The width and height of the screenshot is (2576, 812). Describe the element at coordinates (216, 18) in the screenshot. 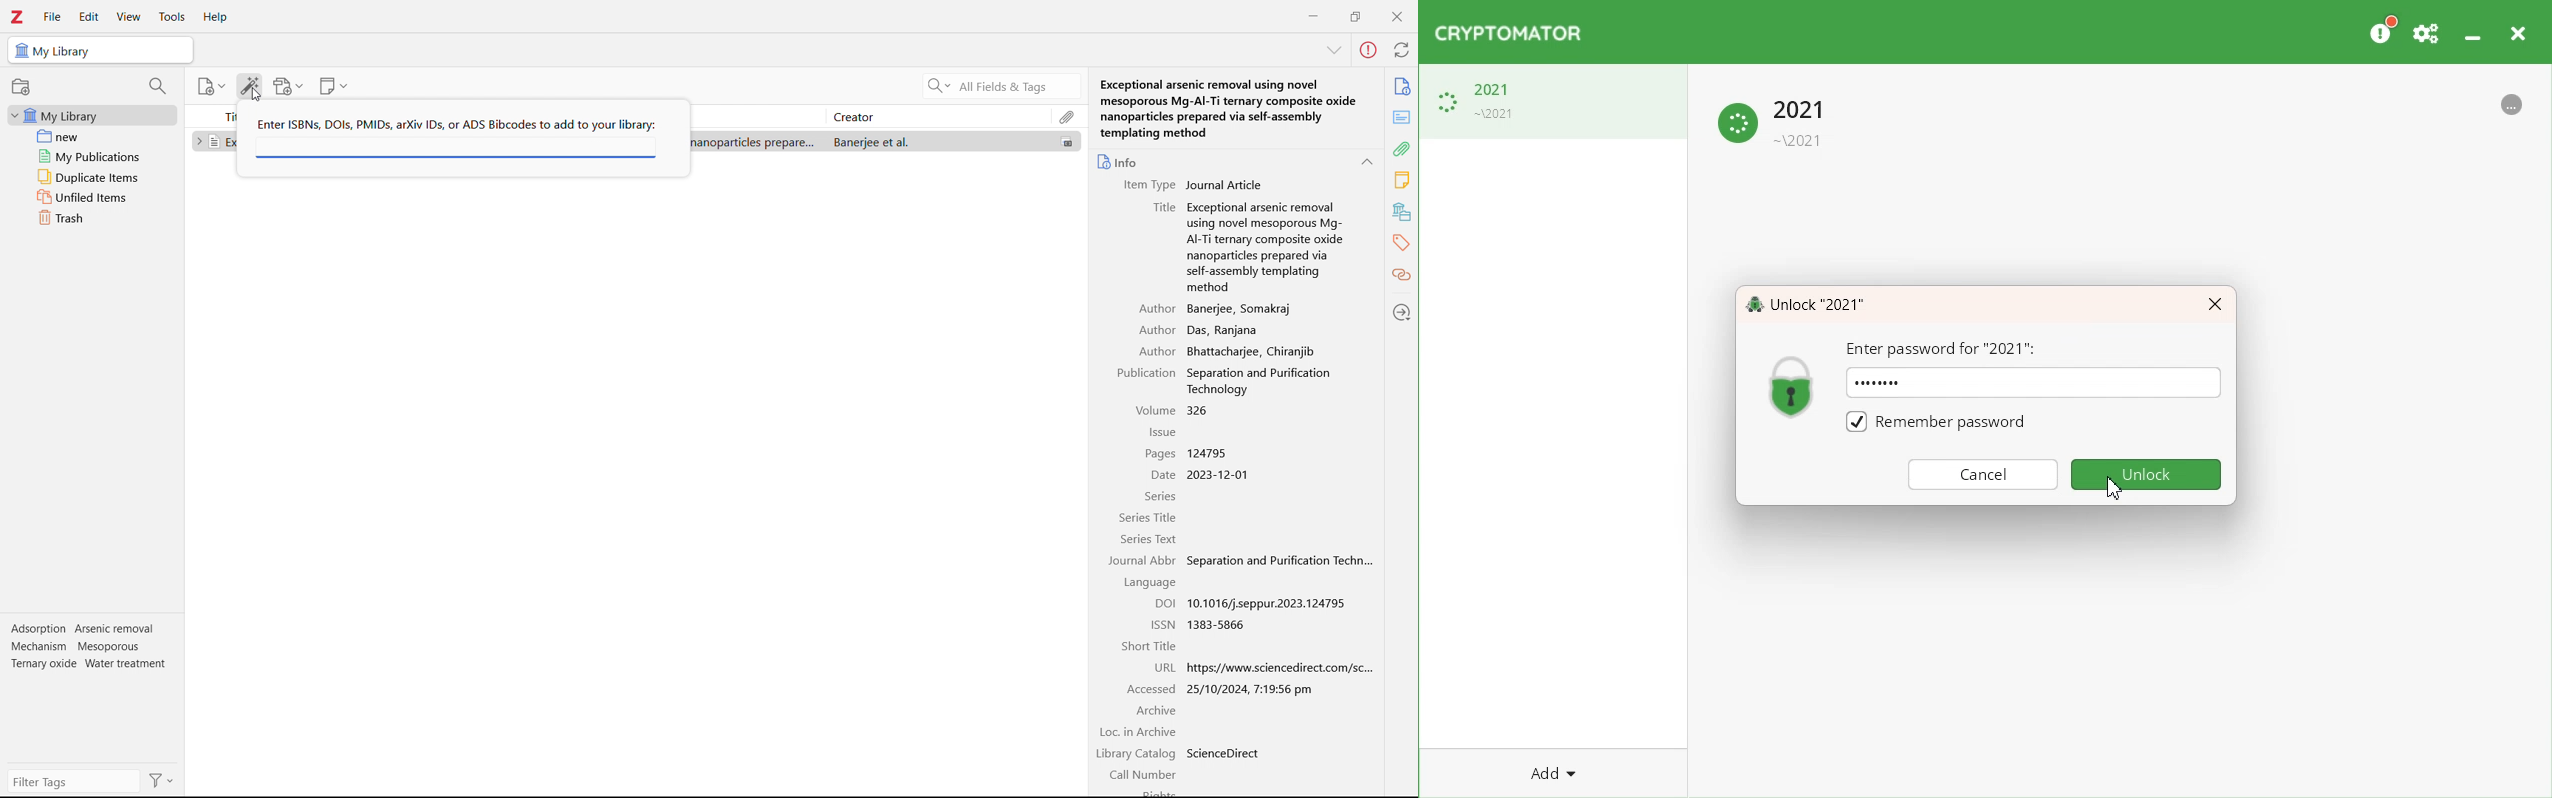

I see `help` at that location.